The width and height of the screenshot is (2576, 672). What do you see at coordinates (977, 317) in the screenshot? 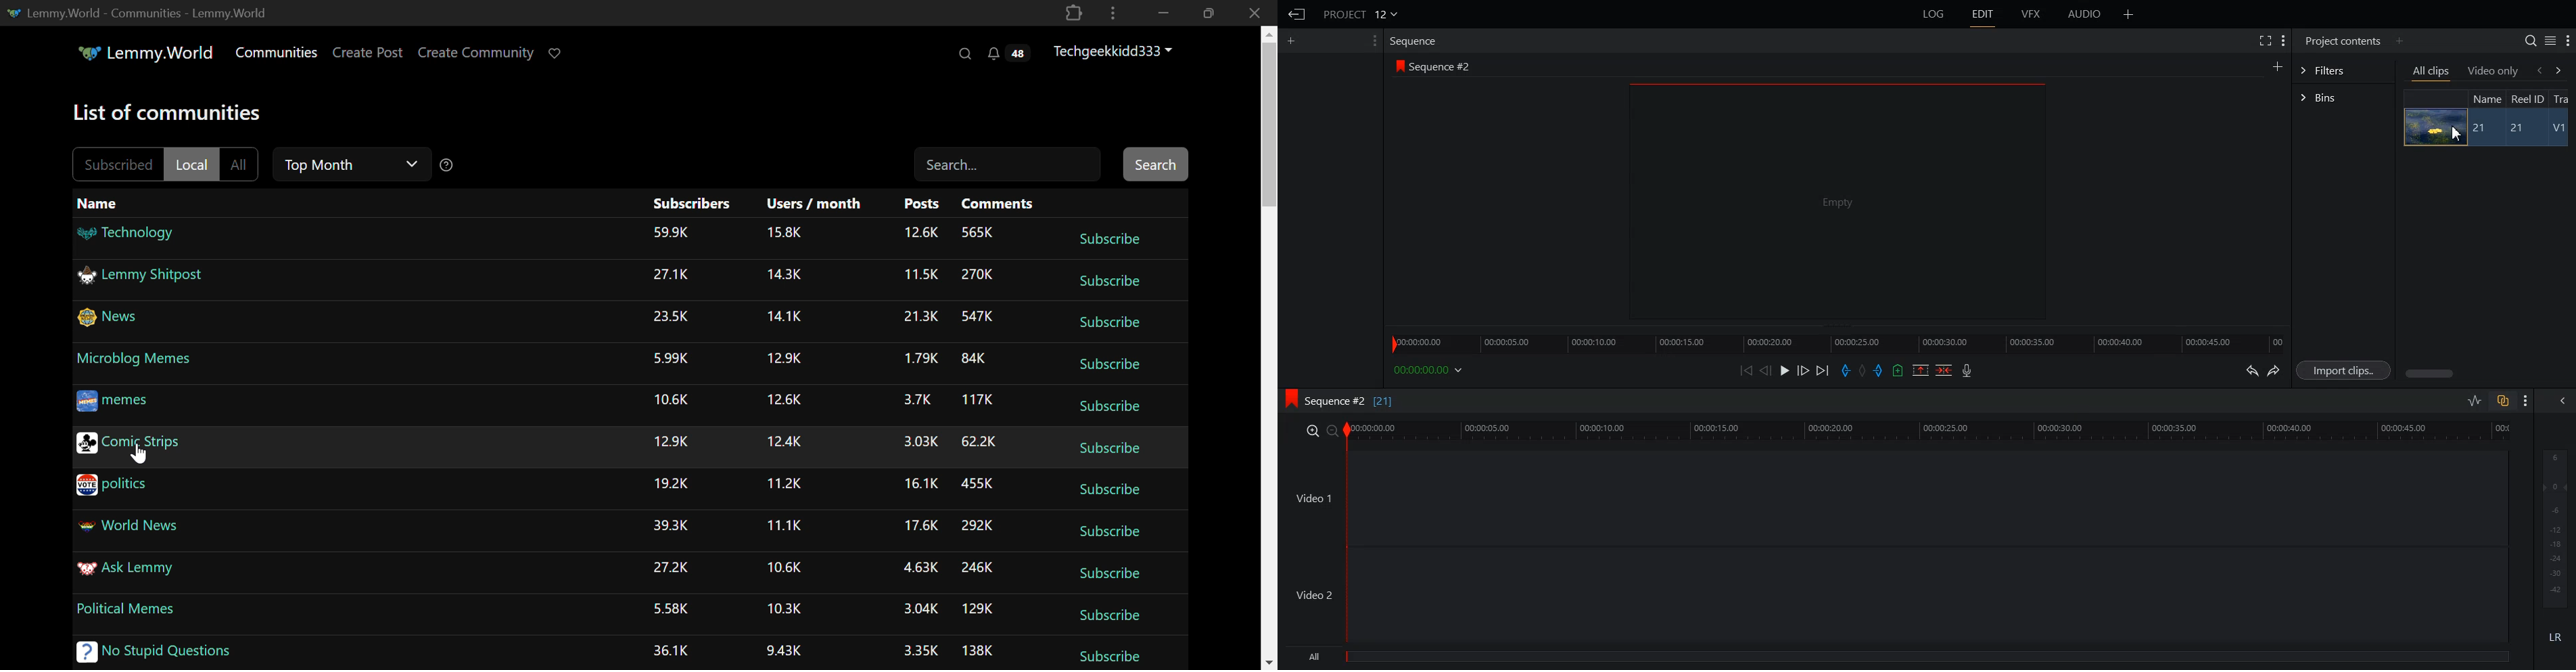
I see `547K` at bounding box center [977, 317].